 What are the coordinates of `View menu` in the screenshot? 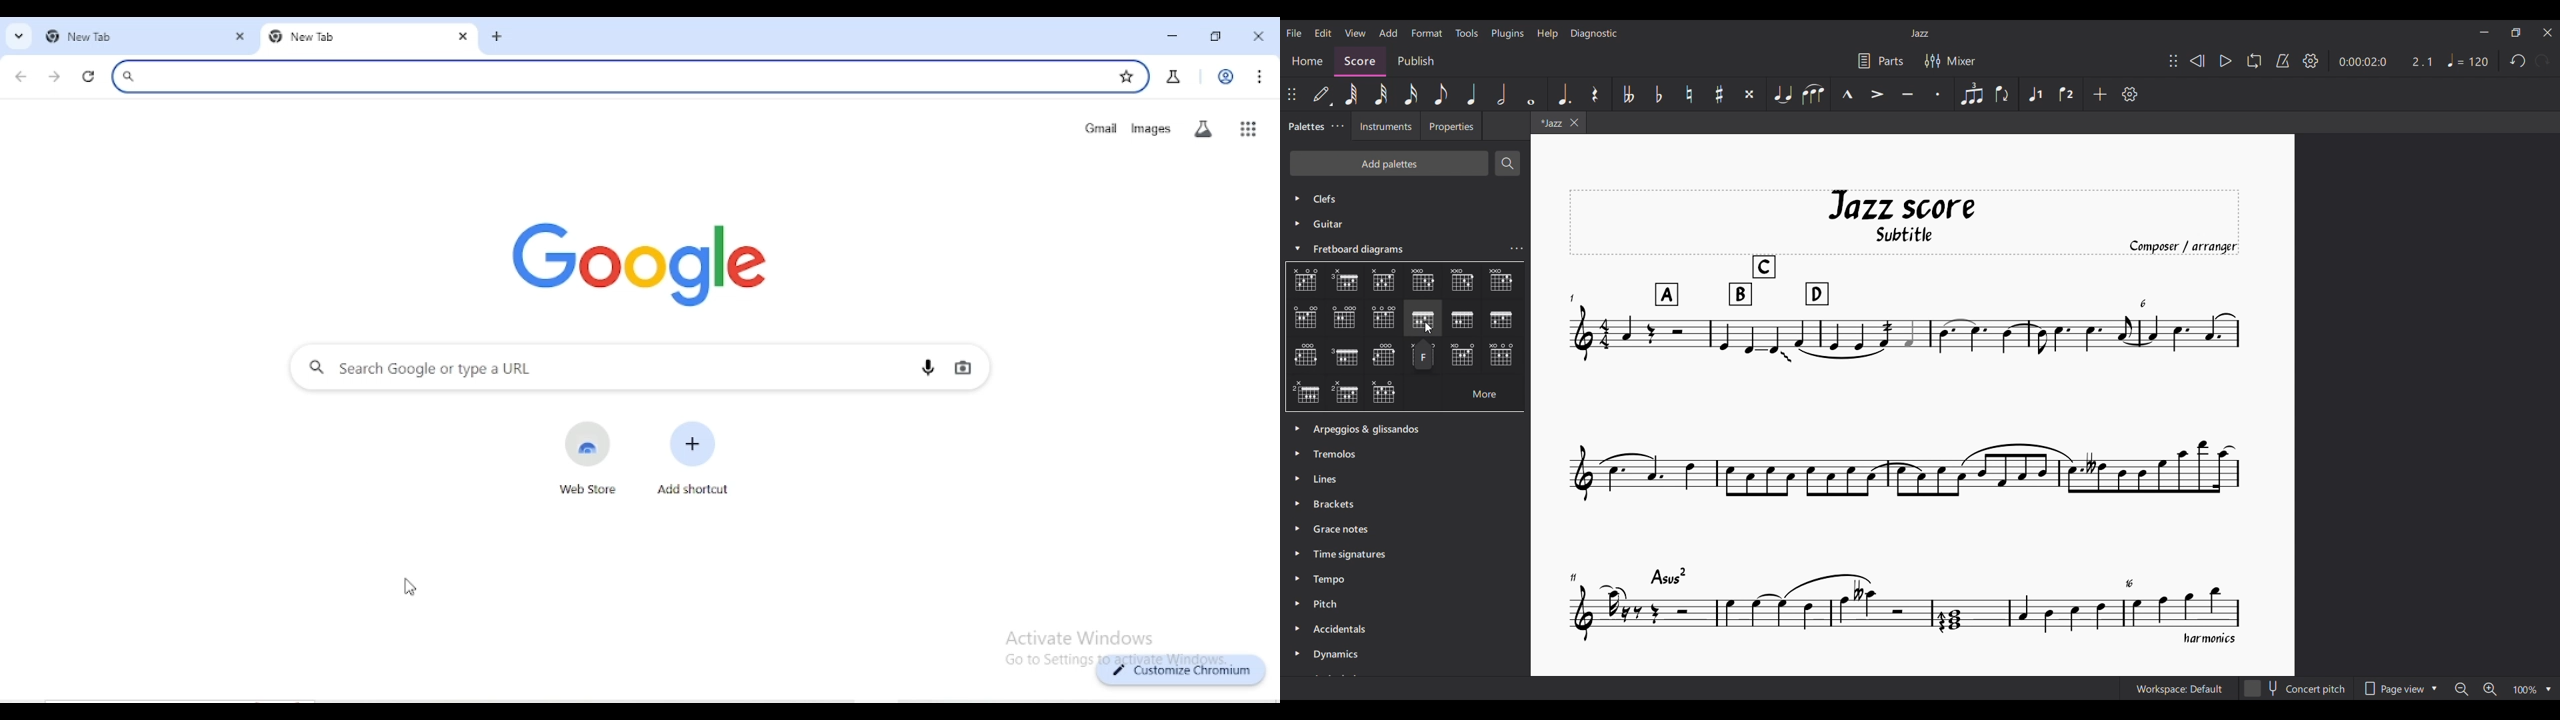 It's located at (1355, 33).